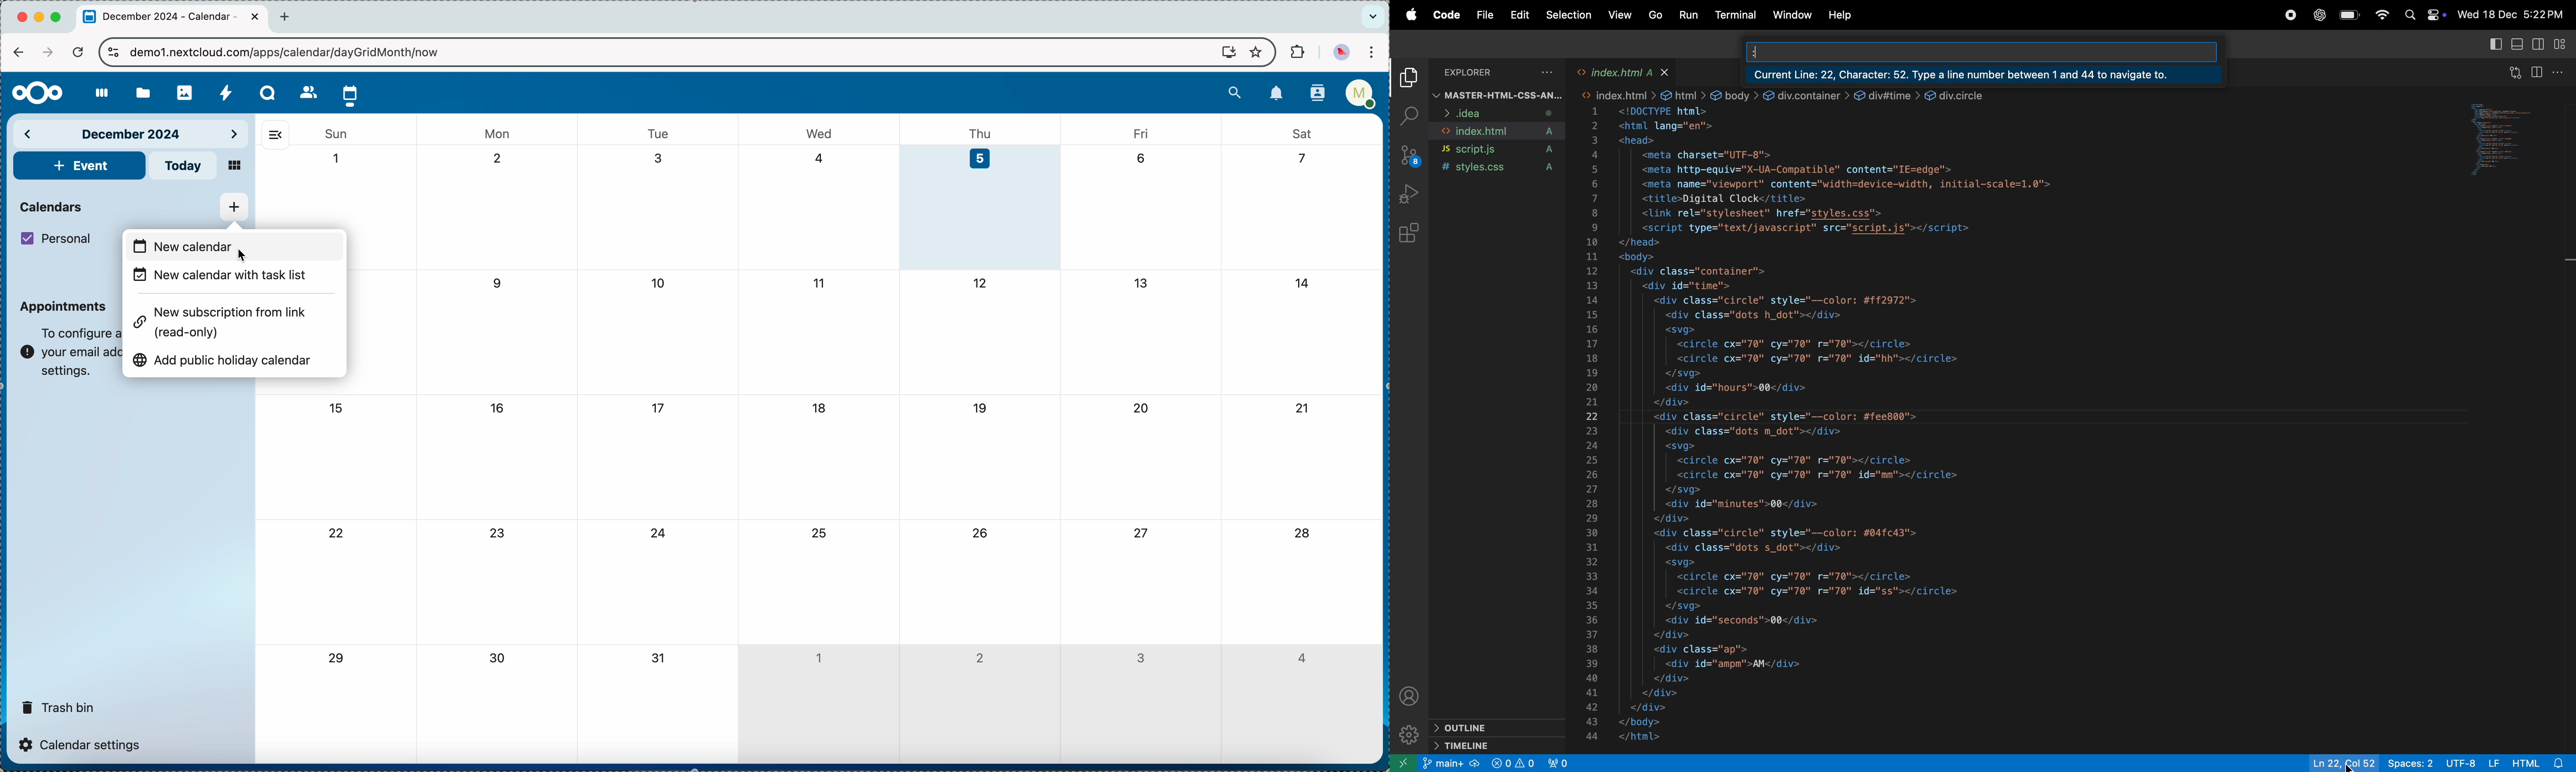  I want to click on 29, so click(334, 659).